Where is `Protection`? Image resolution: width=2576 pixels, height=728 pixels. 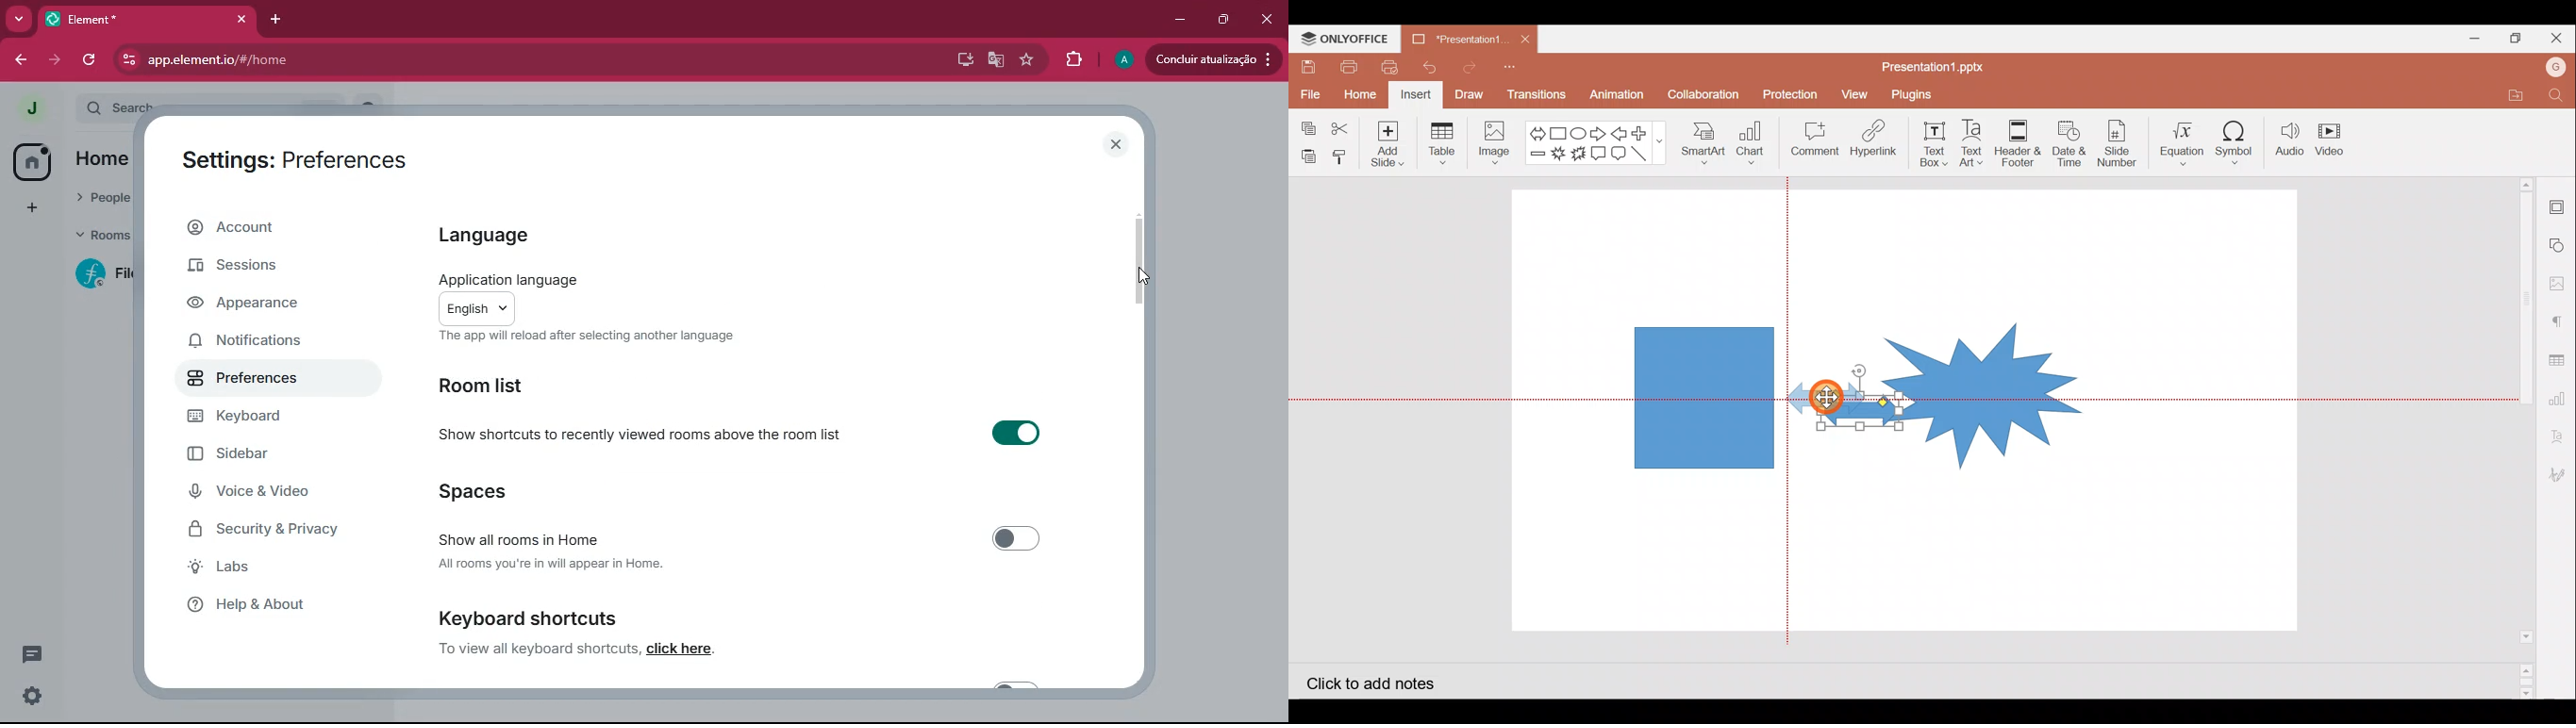 Protection is located at coordinates (1791, 92).